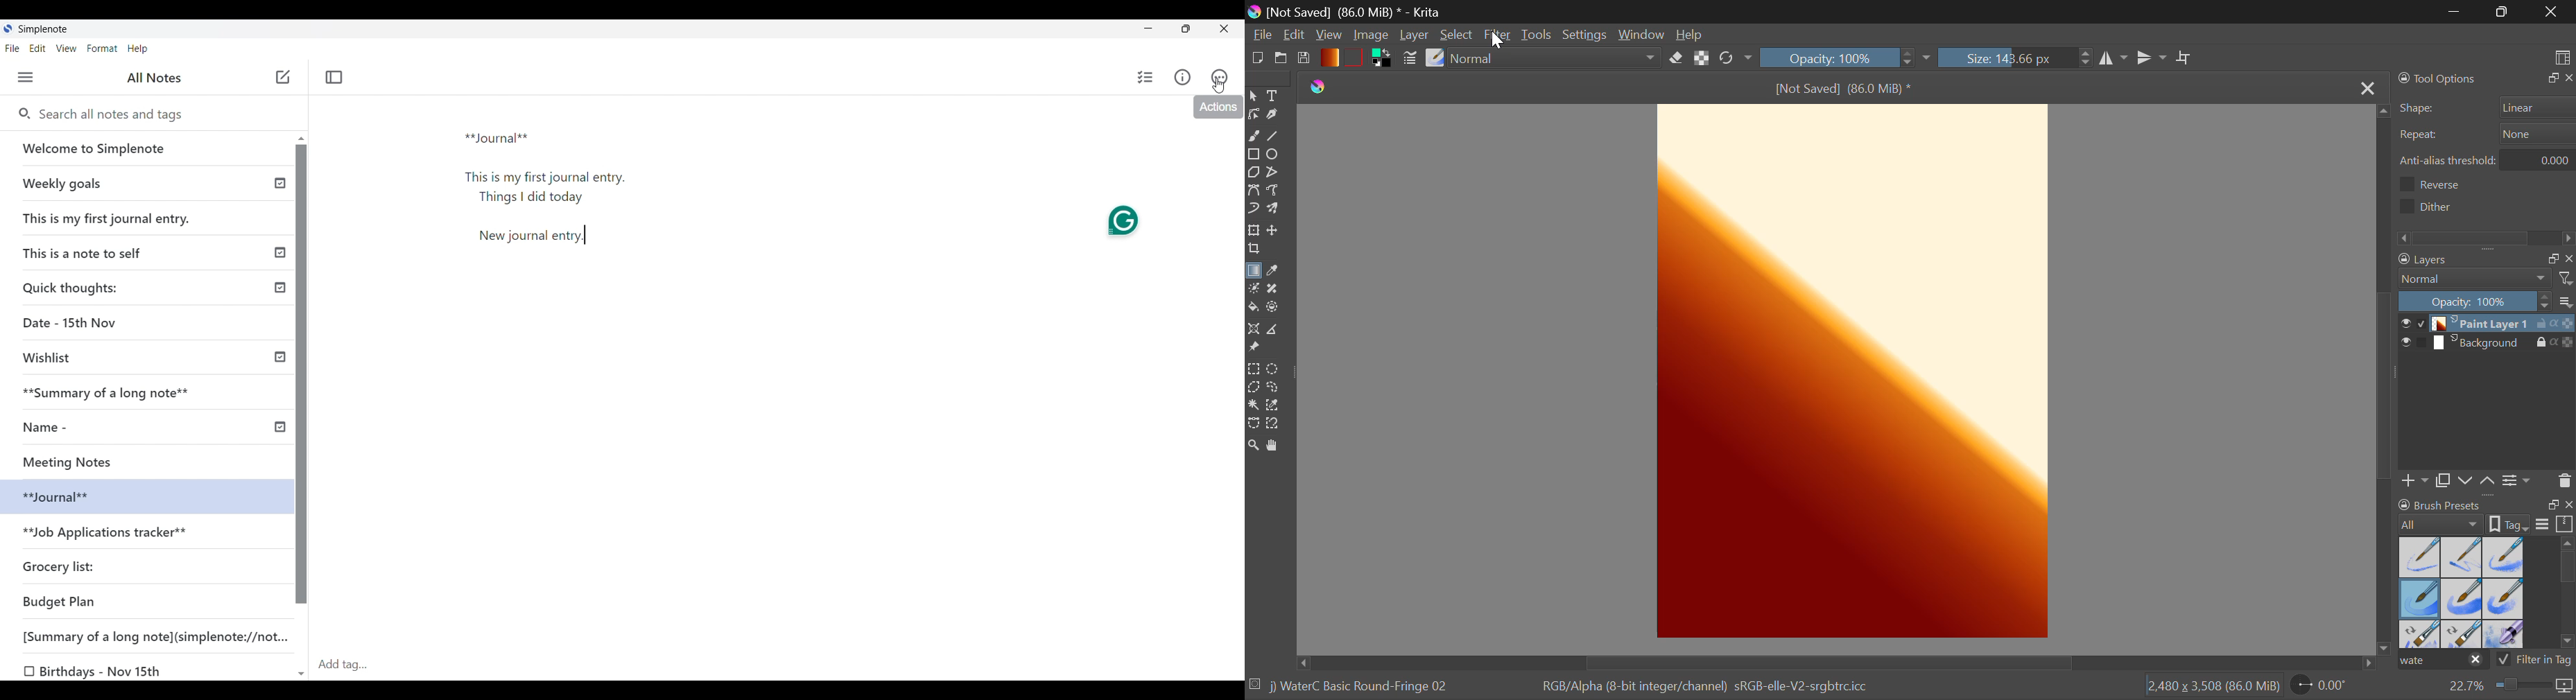 Image resolution: width=2576 pixels, height=700 pixels. What do you see at coordinates (103, 49) in the screenshot?
I see `Format menu` at bounding box center [103, 49].